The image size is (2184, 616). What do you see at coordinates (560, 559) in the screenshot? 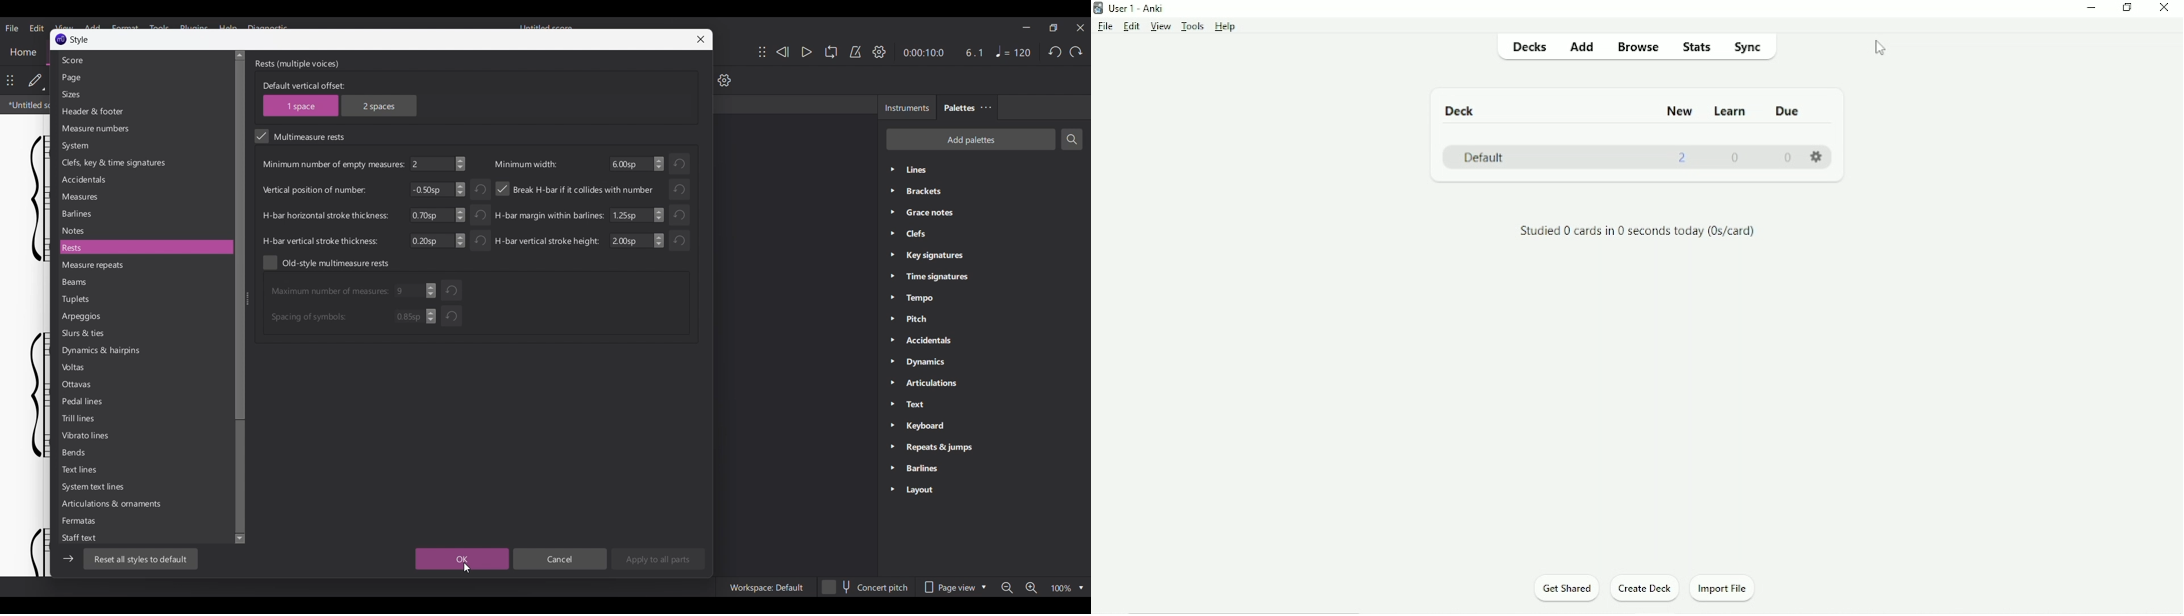
I see `Cancel inputs made` at bounding box center [560, 559].